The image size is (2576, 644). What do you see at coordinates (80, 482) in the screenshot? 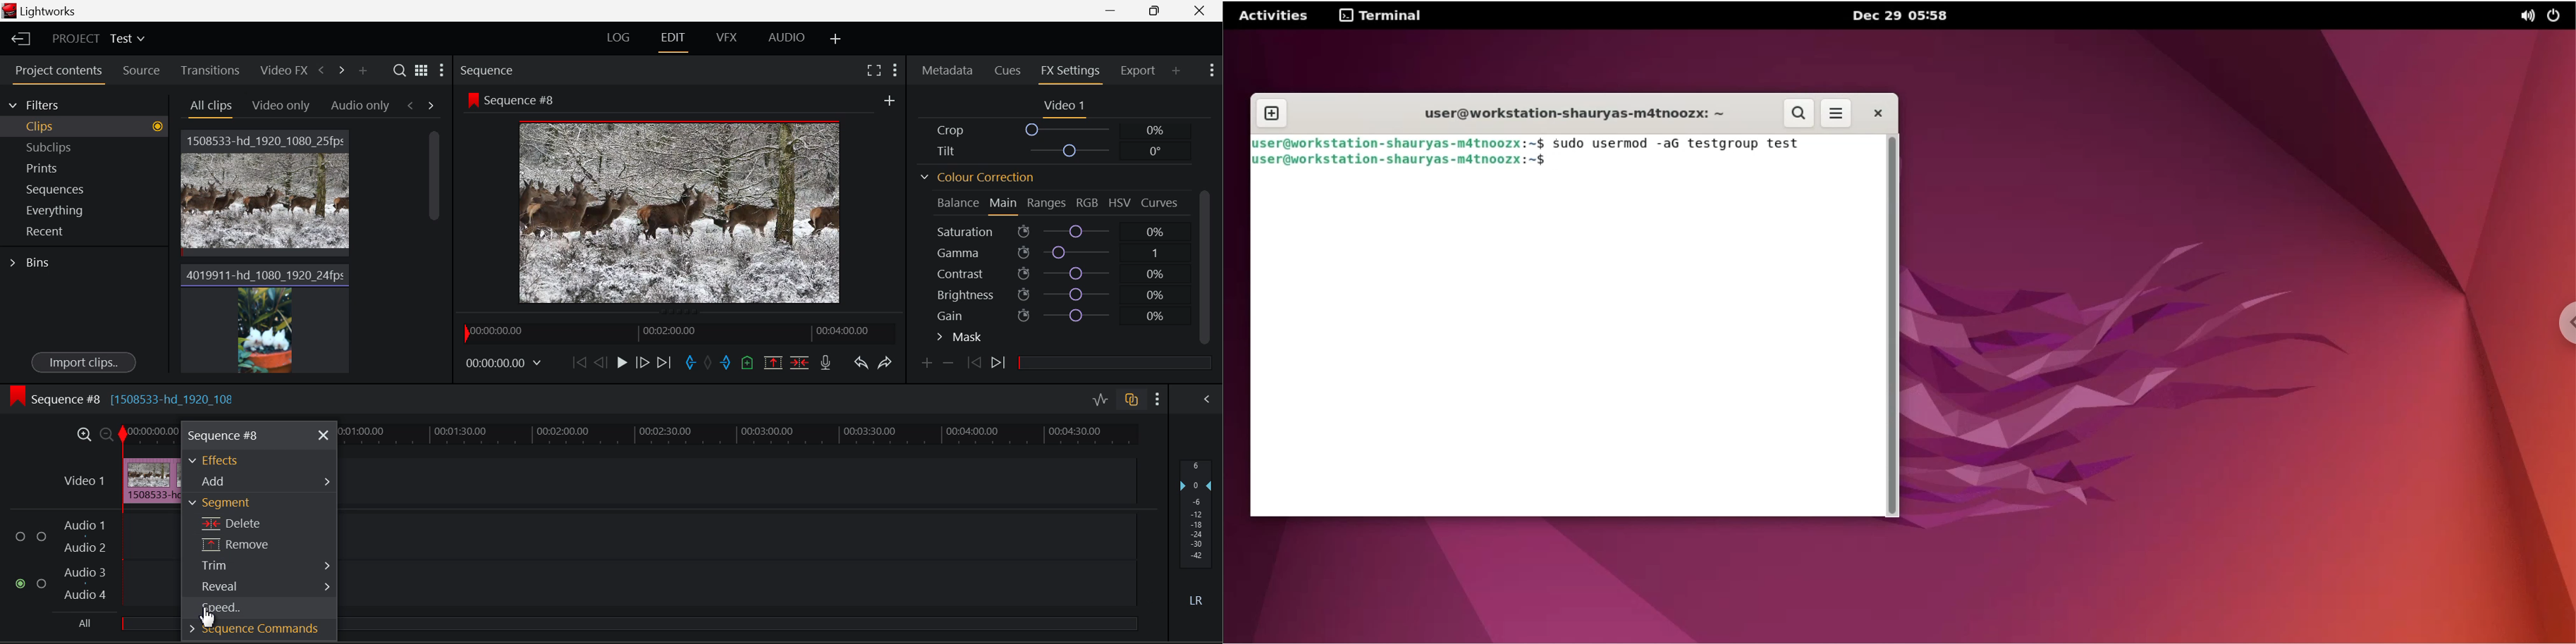
I see `Video Timeline` at bounding box center [80, 482].